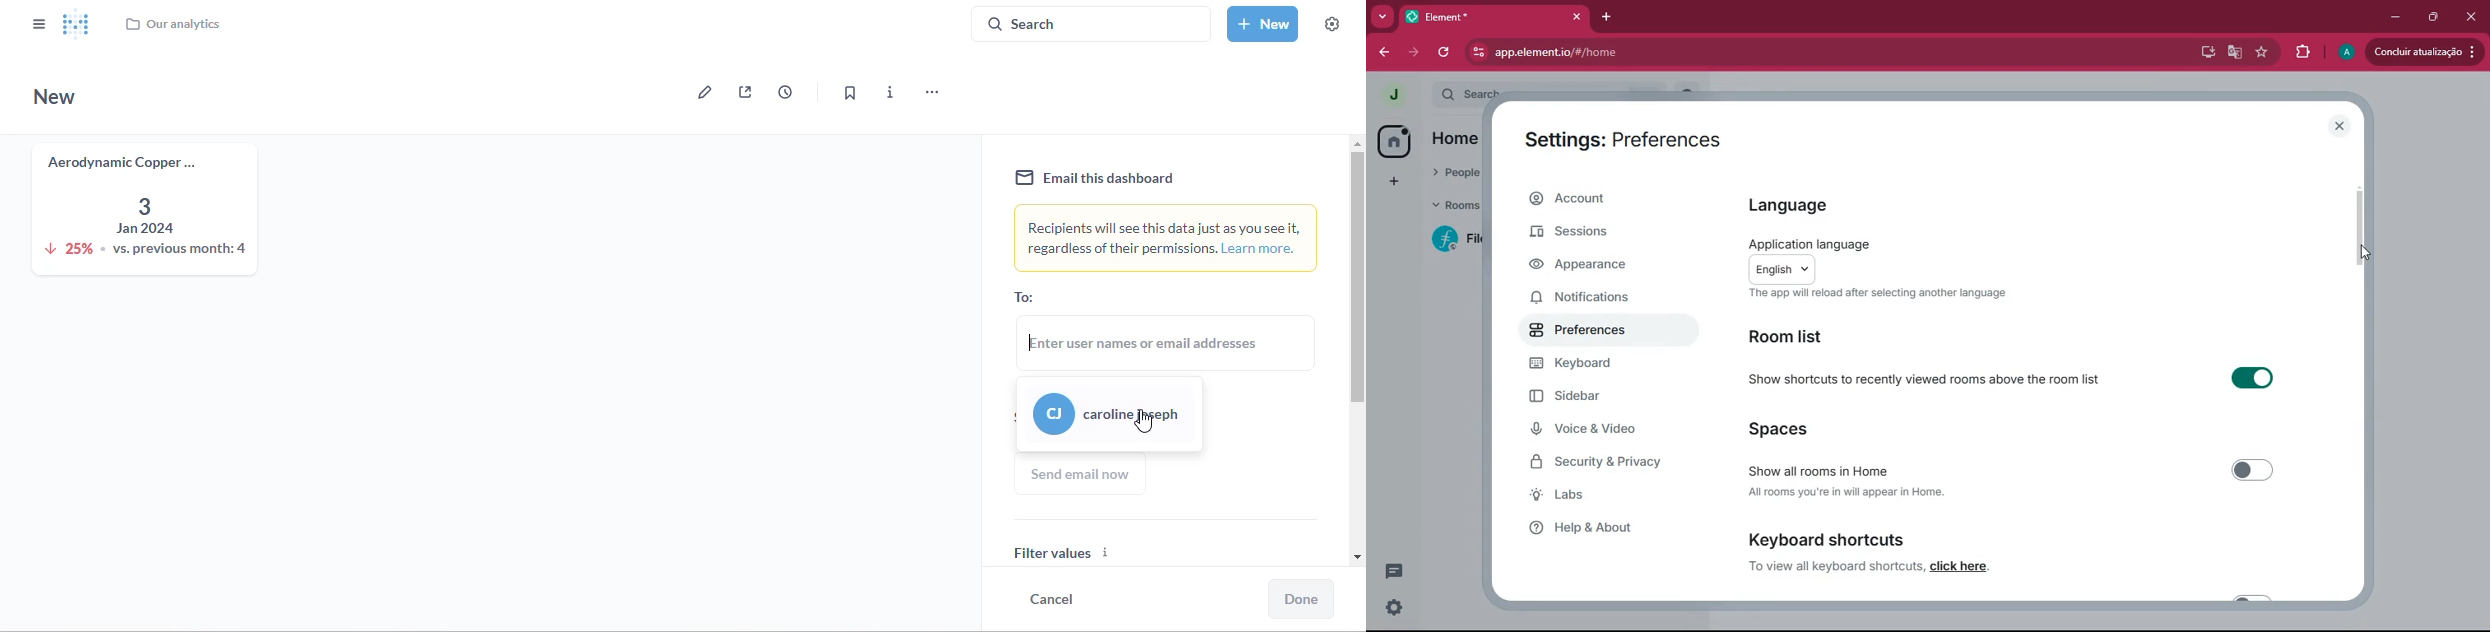 The image size is (2492, 644). Describe the element at coordinates (1587, 397) in the screenshot. I see `sidebar` at that location.